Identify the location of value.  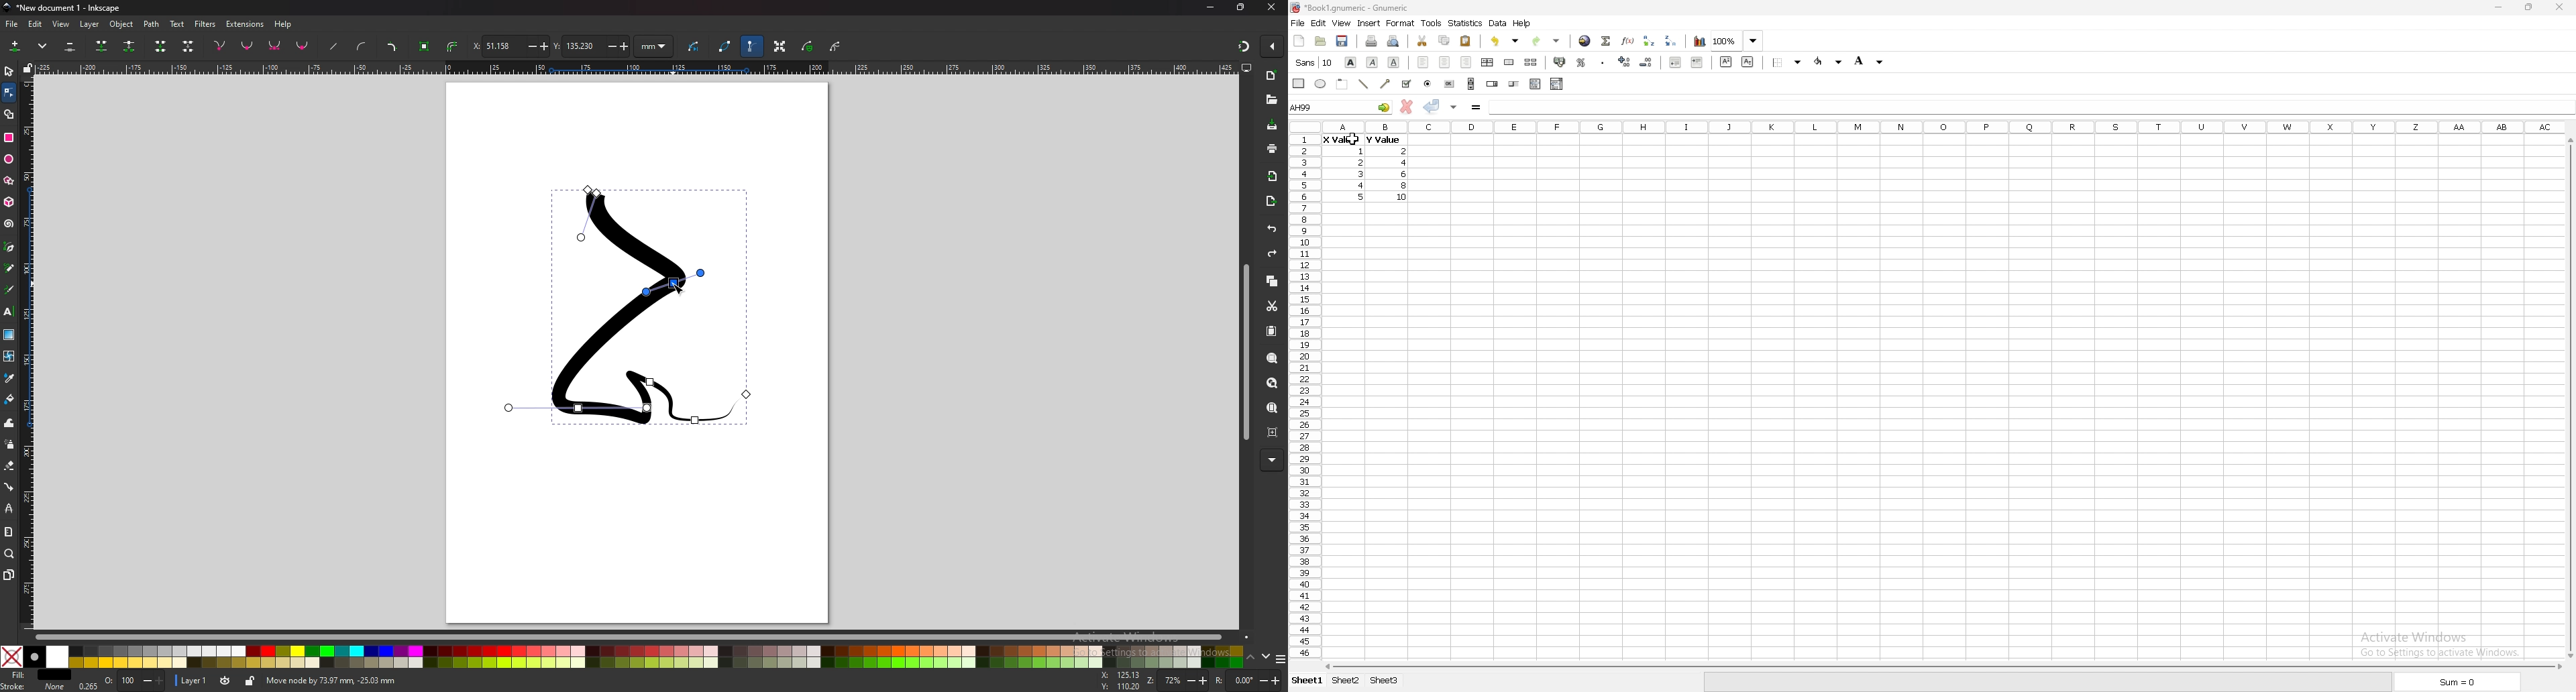
(1362, 152).